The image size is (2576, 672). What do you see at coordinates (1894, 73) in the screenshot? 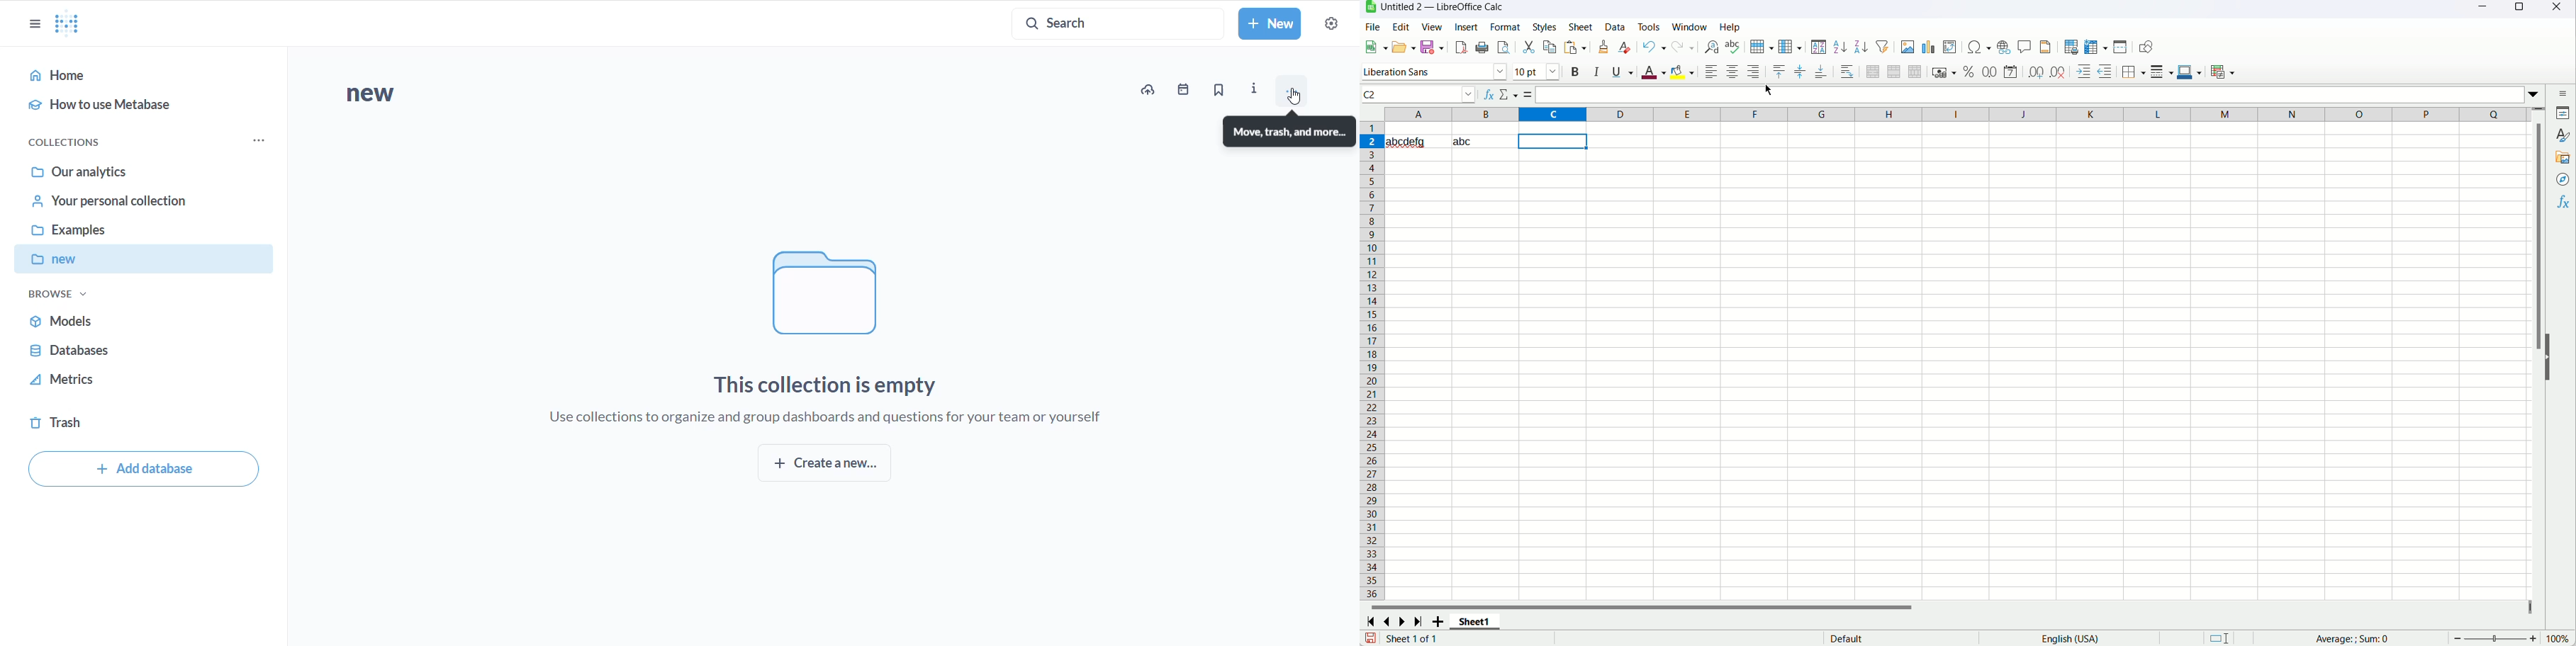
I see `merge cells` at bounding box center [1894, 73].